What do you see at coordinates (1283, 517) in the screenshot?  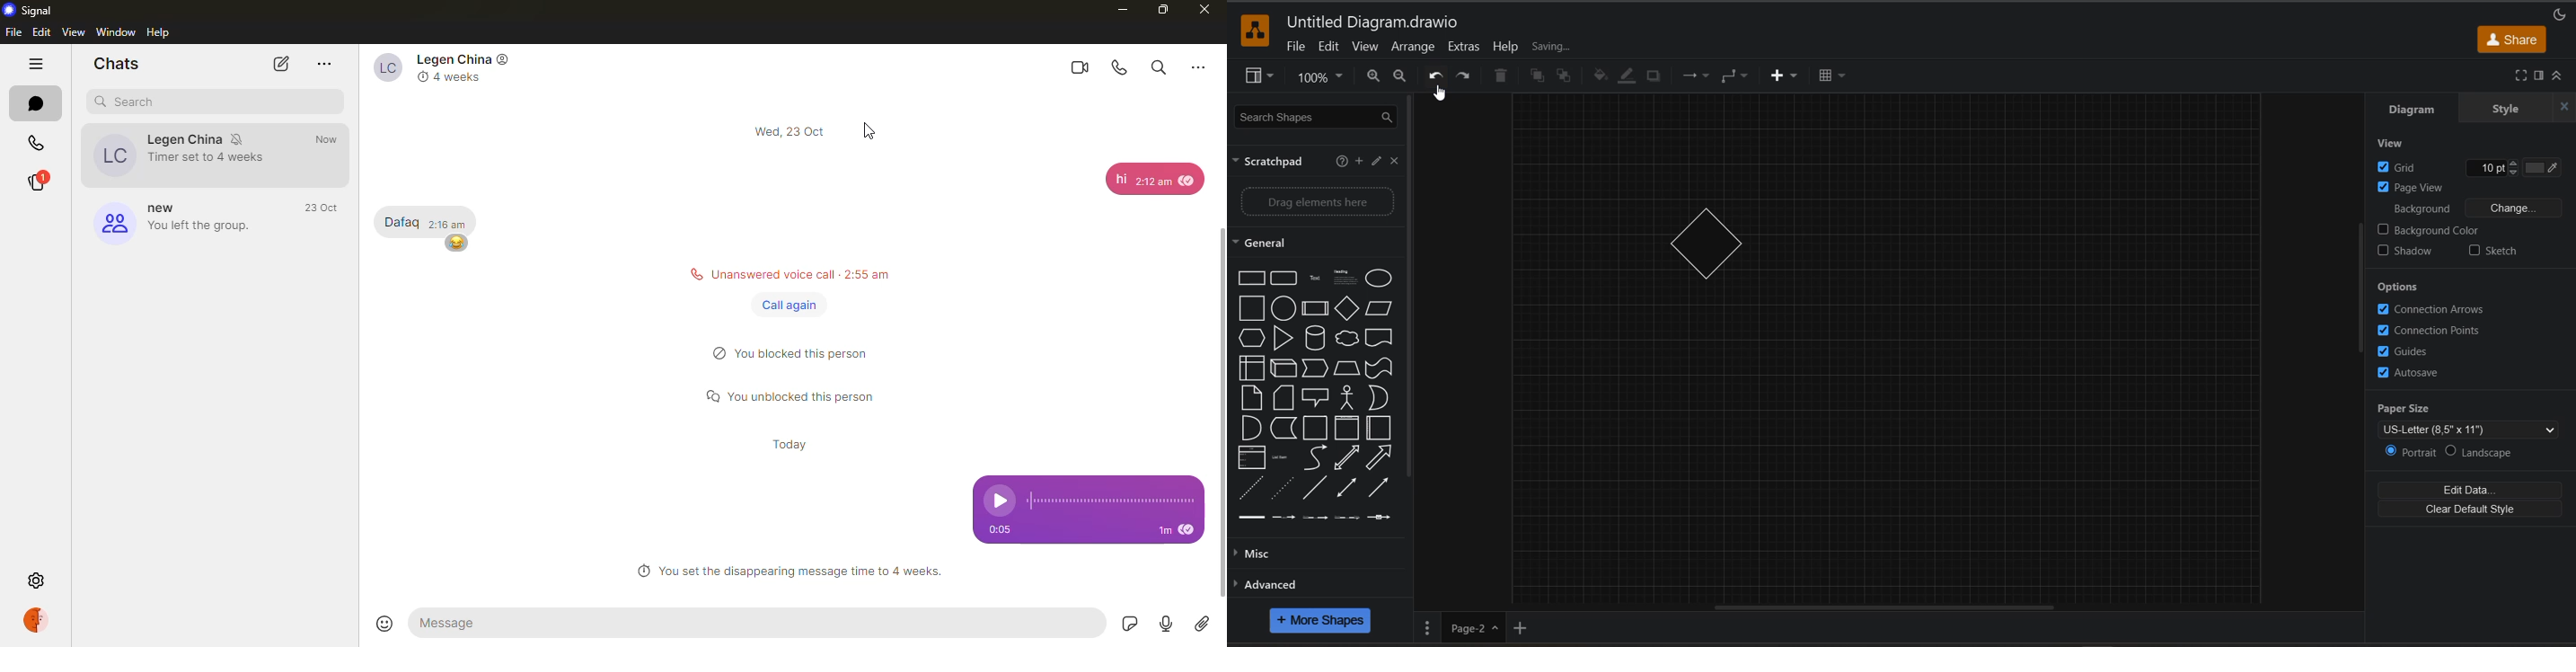 I see `Connector with Label` at bounding box center [1283, 517].